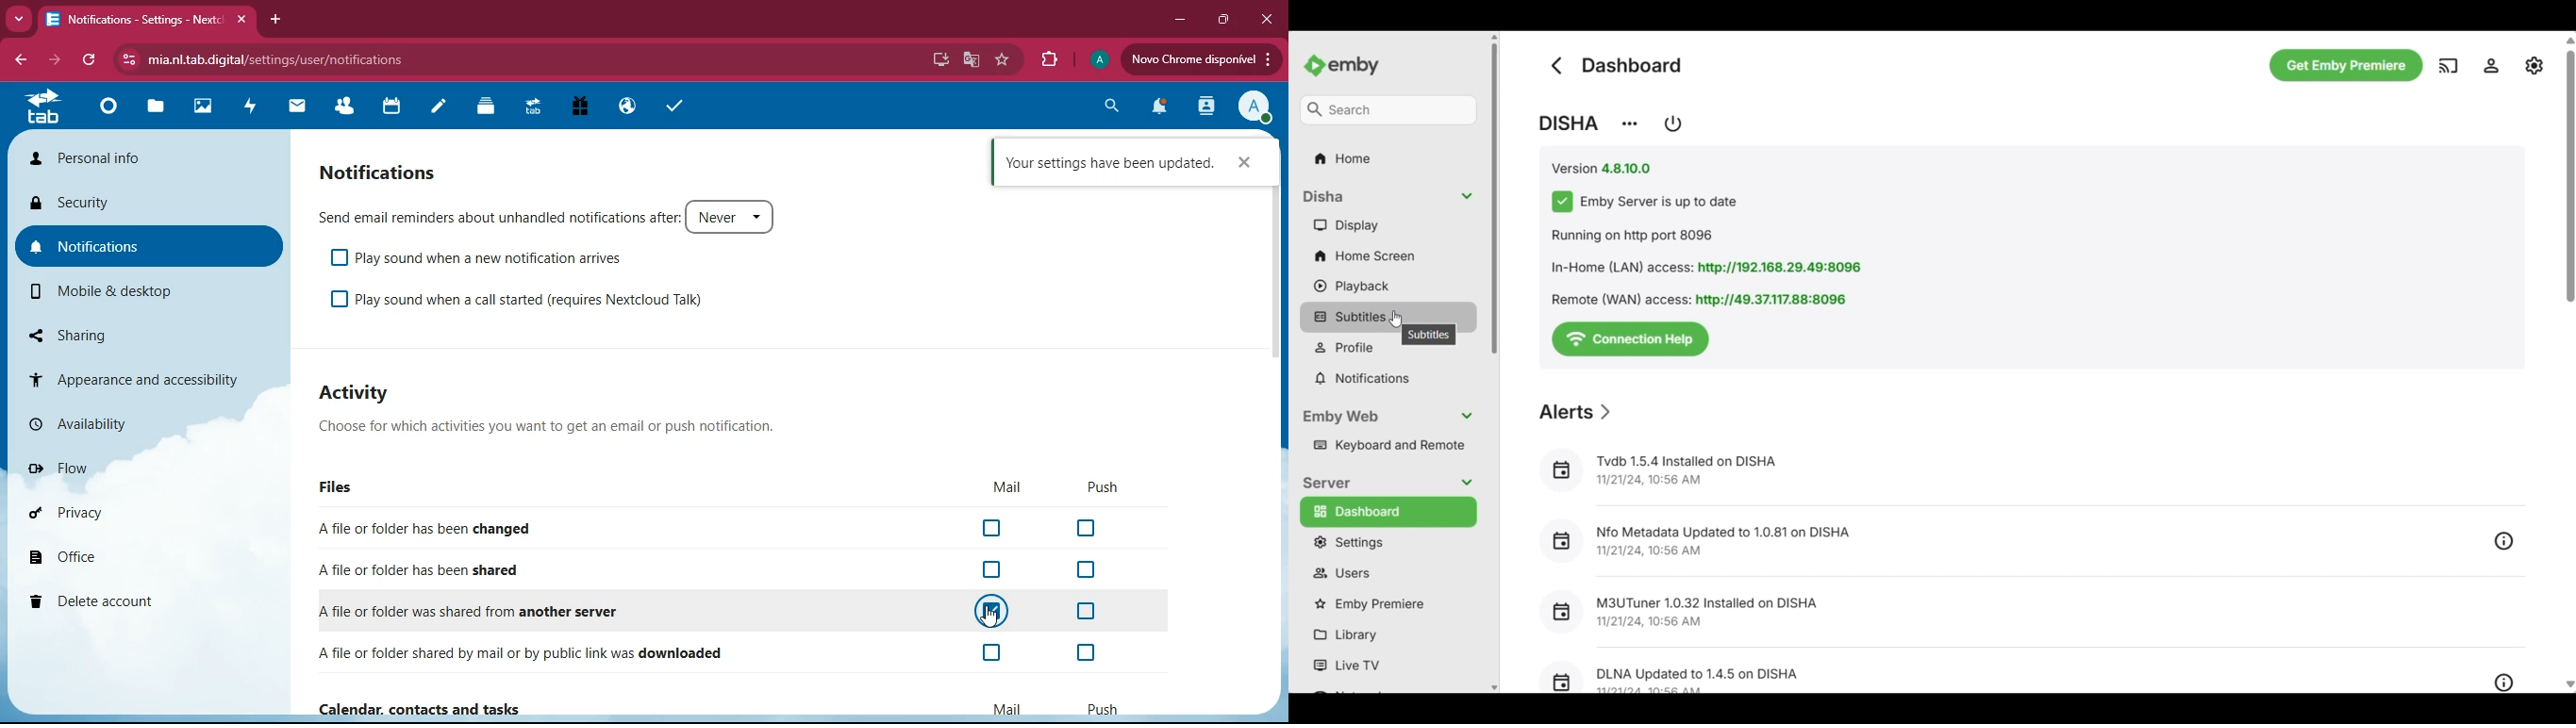 The image size is (2576, 728). I want to click on notifications, so click(141, 247).